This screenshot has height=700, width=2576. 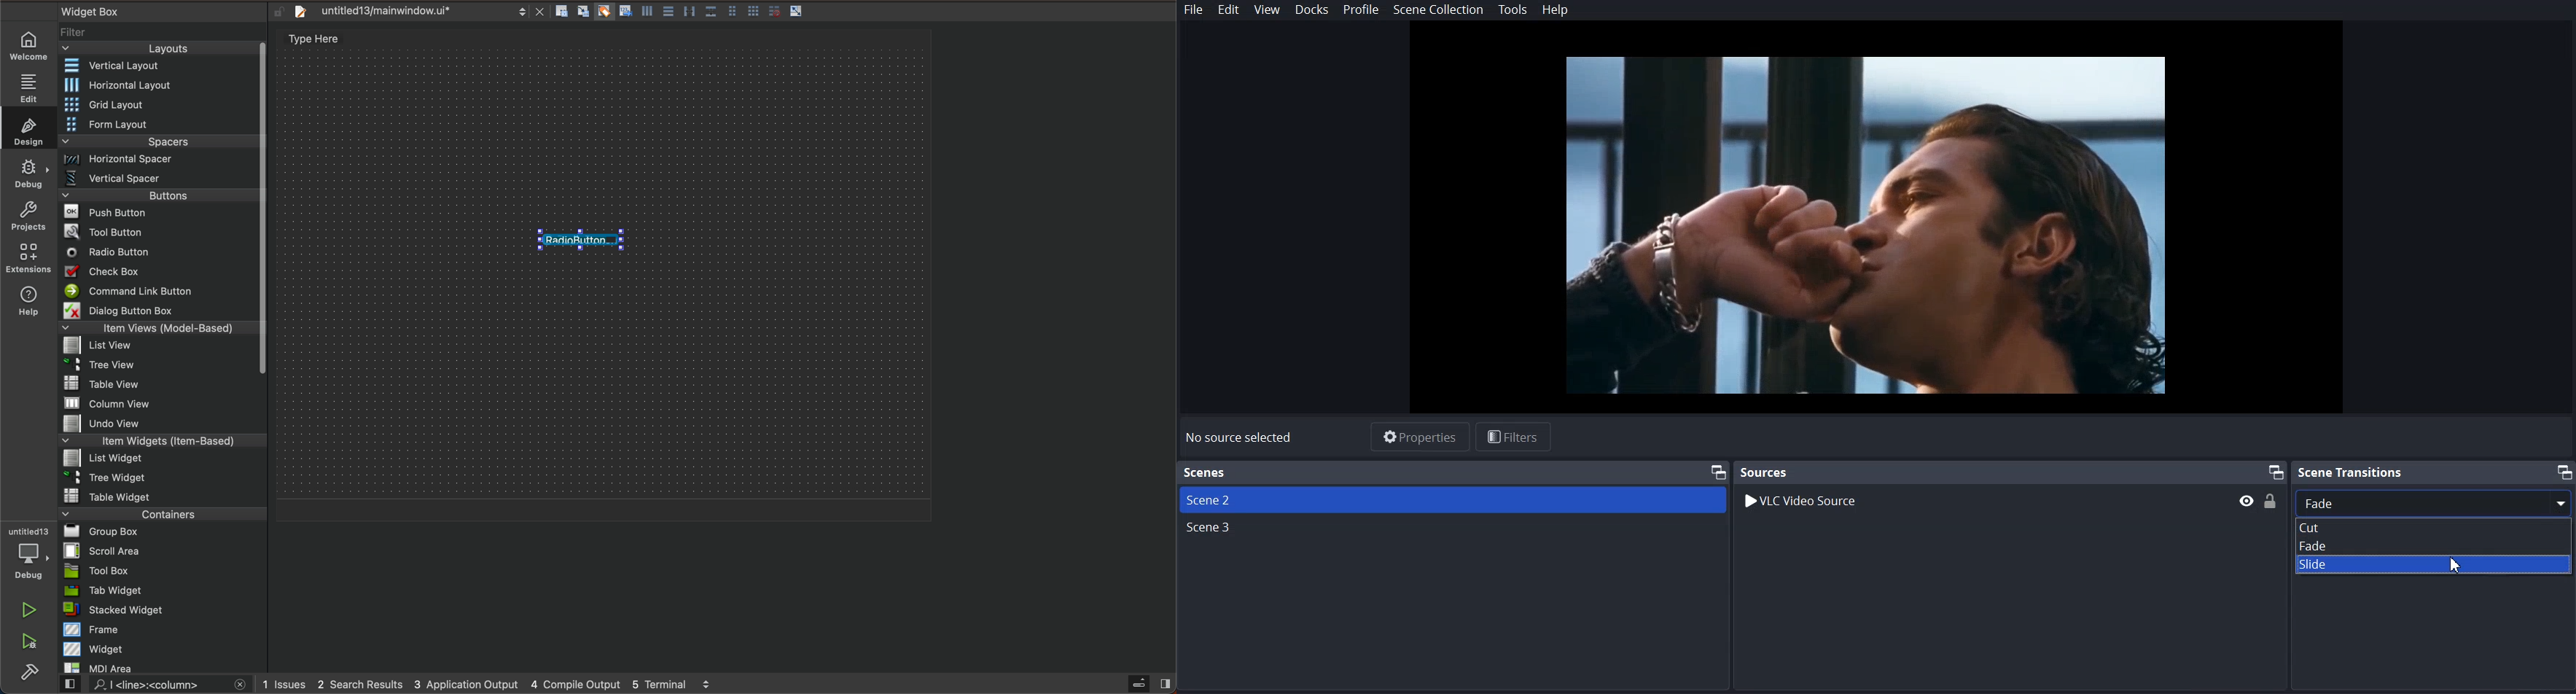 What do you see at coordinates (1863, 226) in the screenshot?
I see `File Preview Window` at bounding box center [1863, 226].